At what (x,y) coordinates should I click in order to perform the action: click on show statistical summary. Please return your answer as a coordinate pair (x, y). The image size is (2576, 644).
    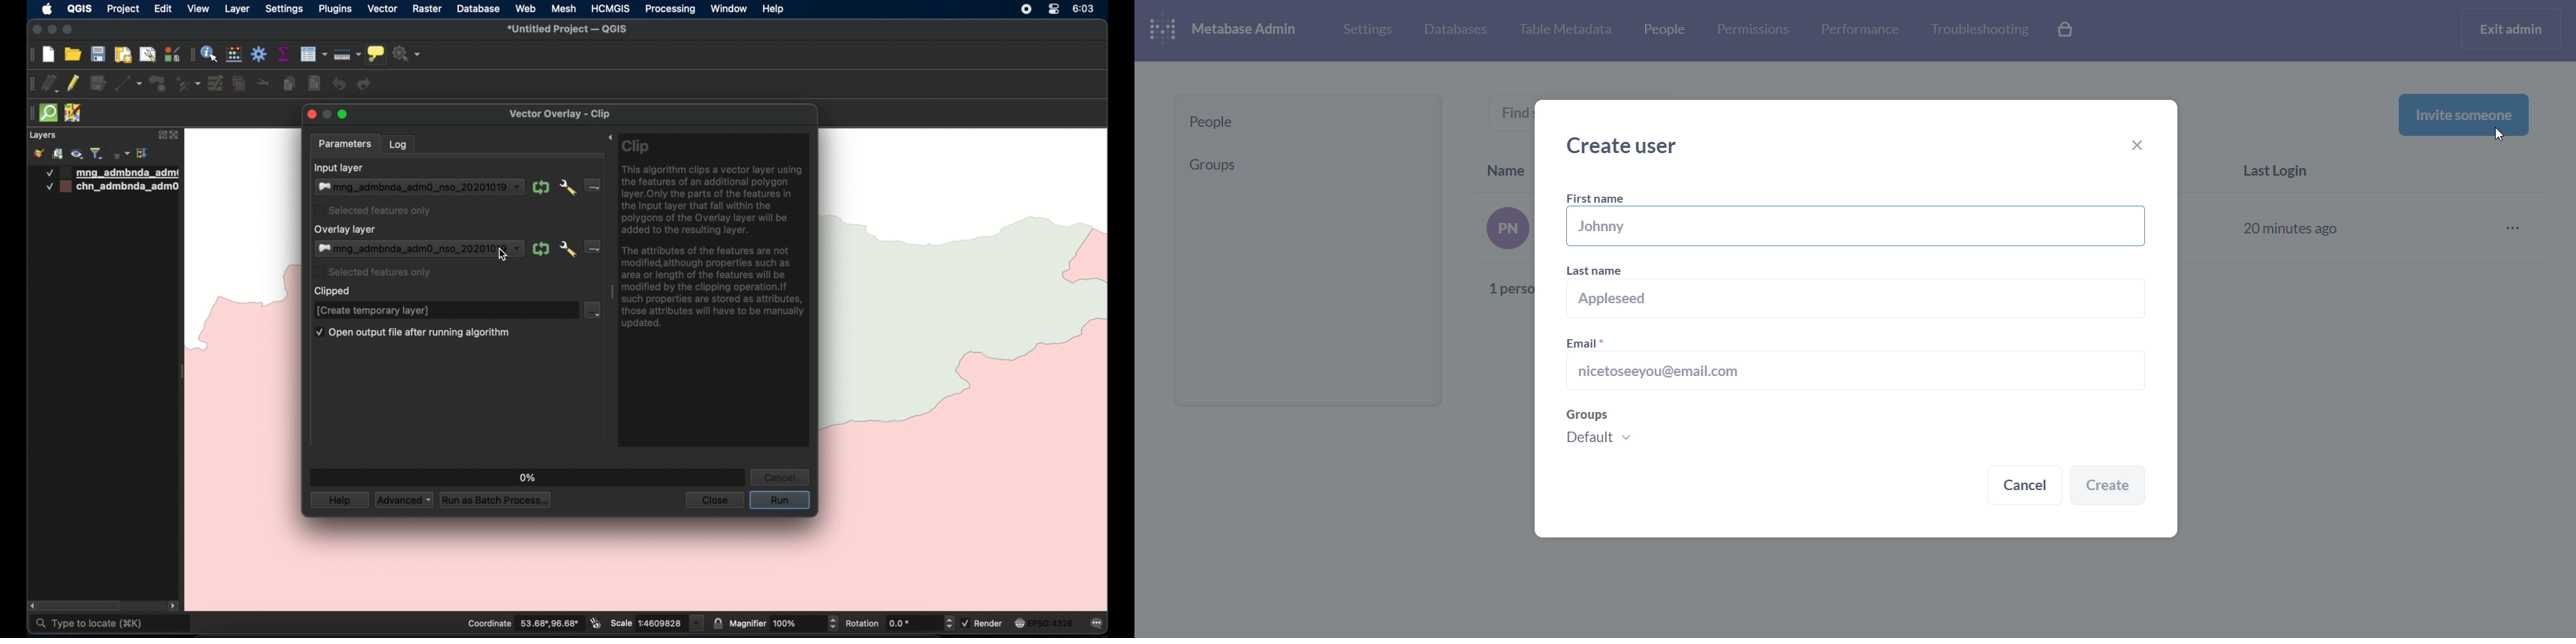
    Looking at the image, I should click on (284, 54).